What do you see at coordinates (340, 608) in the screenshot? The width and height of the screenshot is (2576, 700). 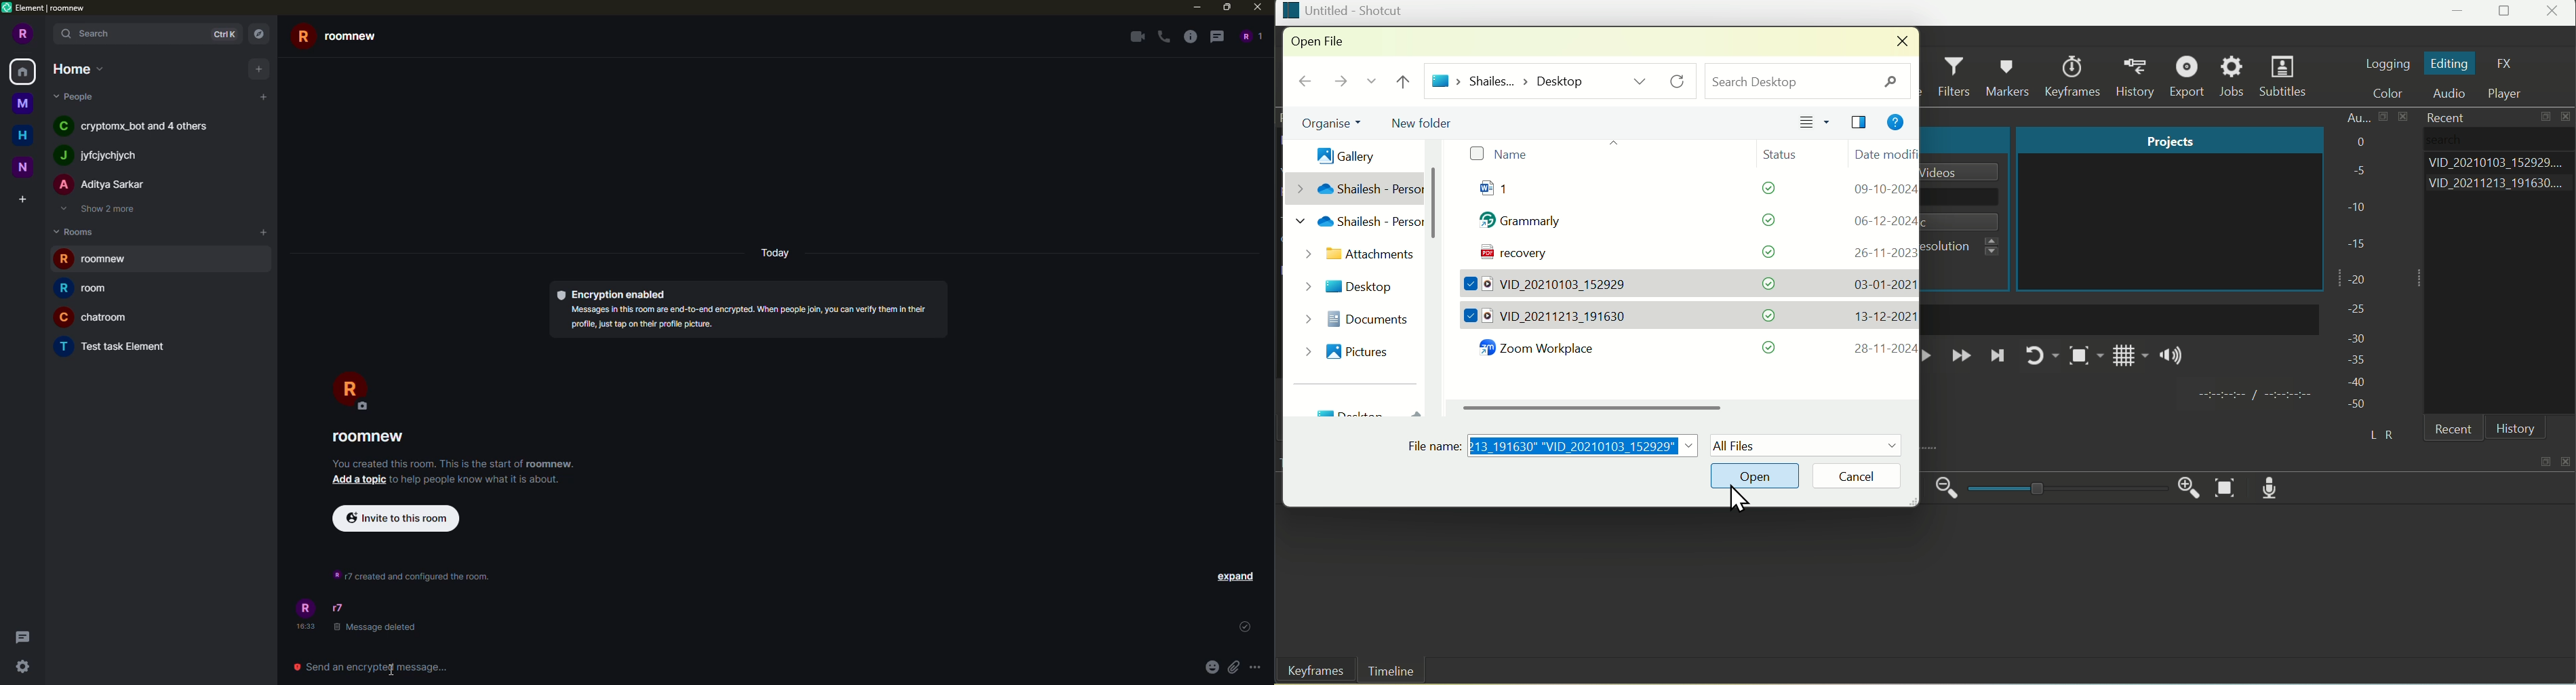 I see `r7` at bounding box center [340, 608].